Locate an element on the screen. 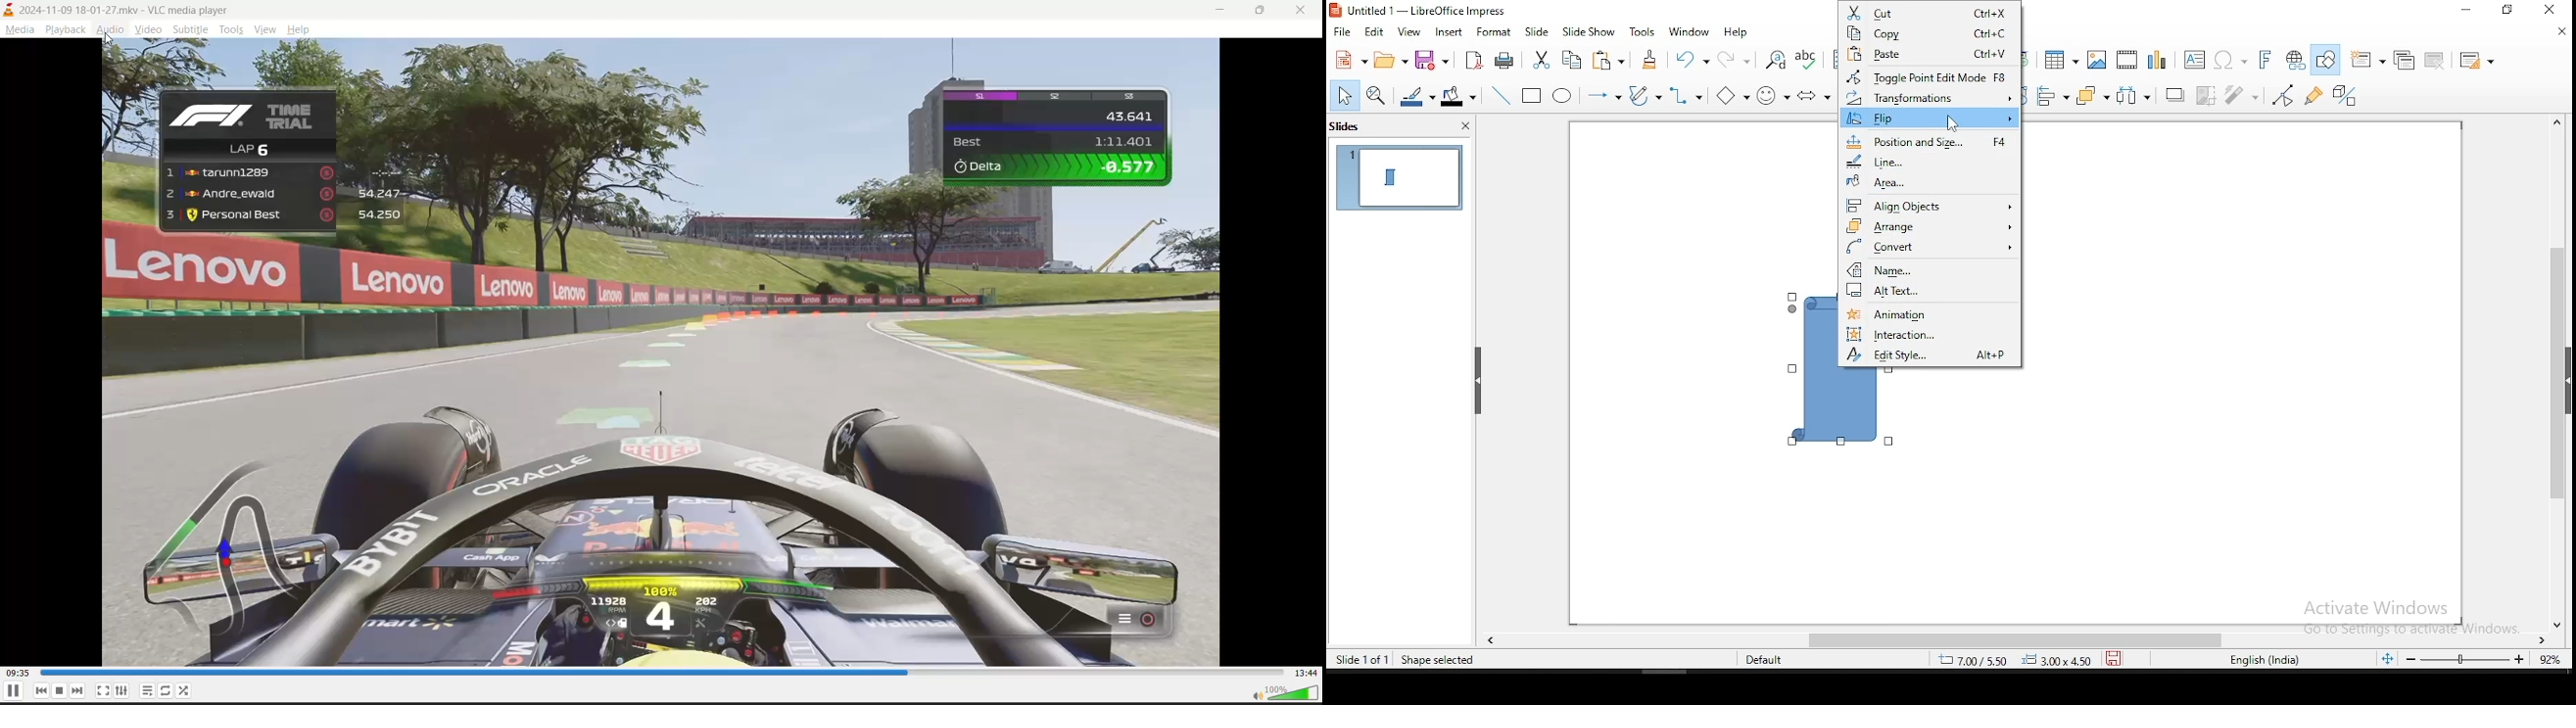  find and replace is located at coordinates (1777, 60).